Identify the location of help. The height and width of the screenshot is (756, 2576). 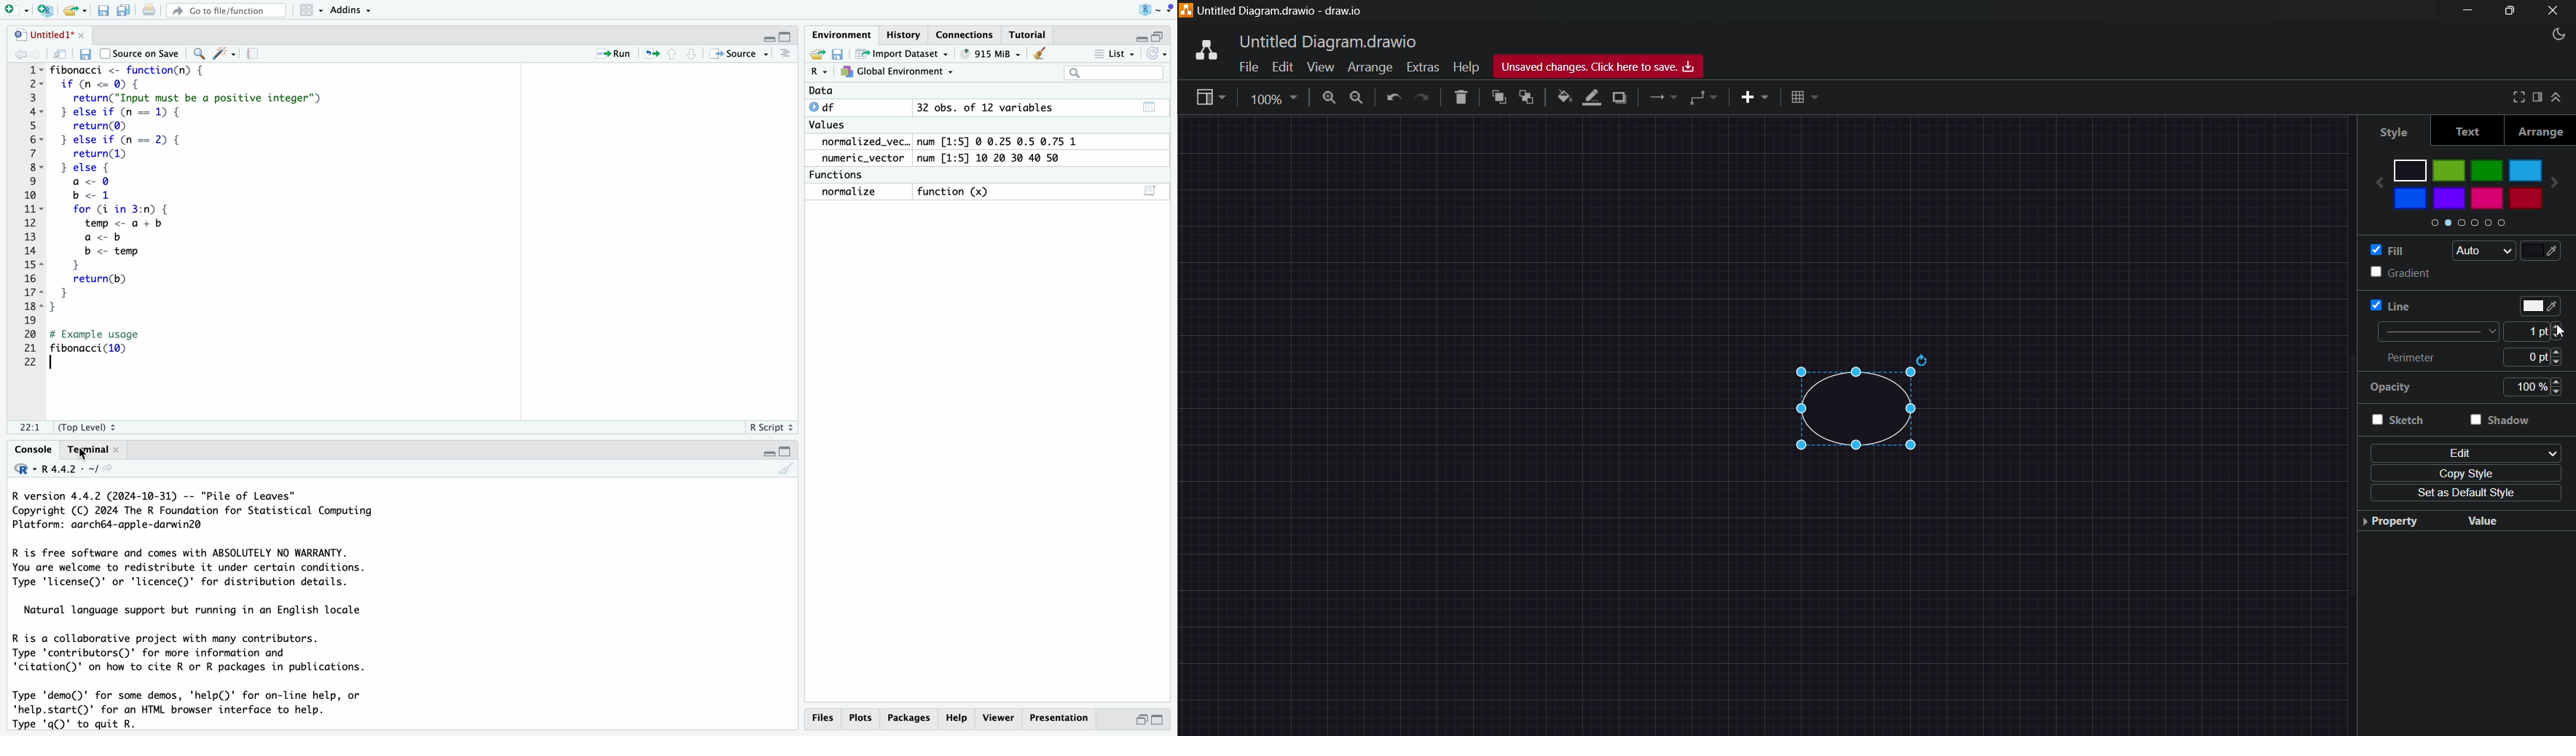
(958, 719).